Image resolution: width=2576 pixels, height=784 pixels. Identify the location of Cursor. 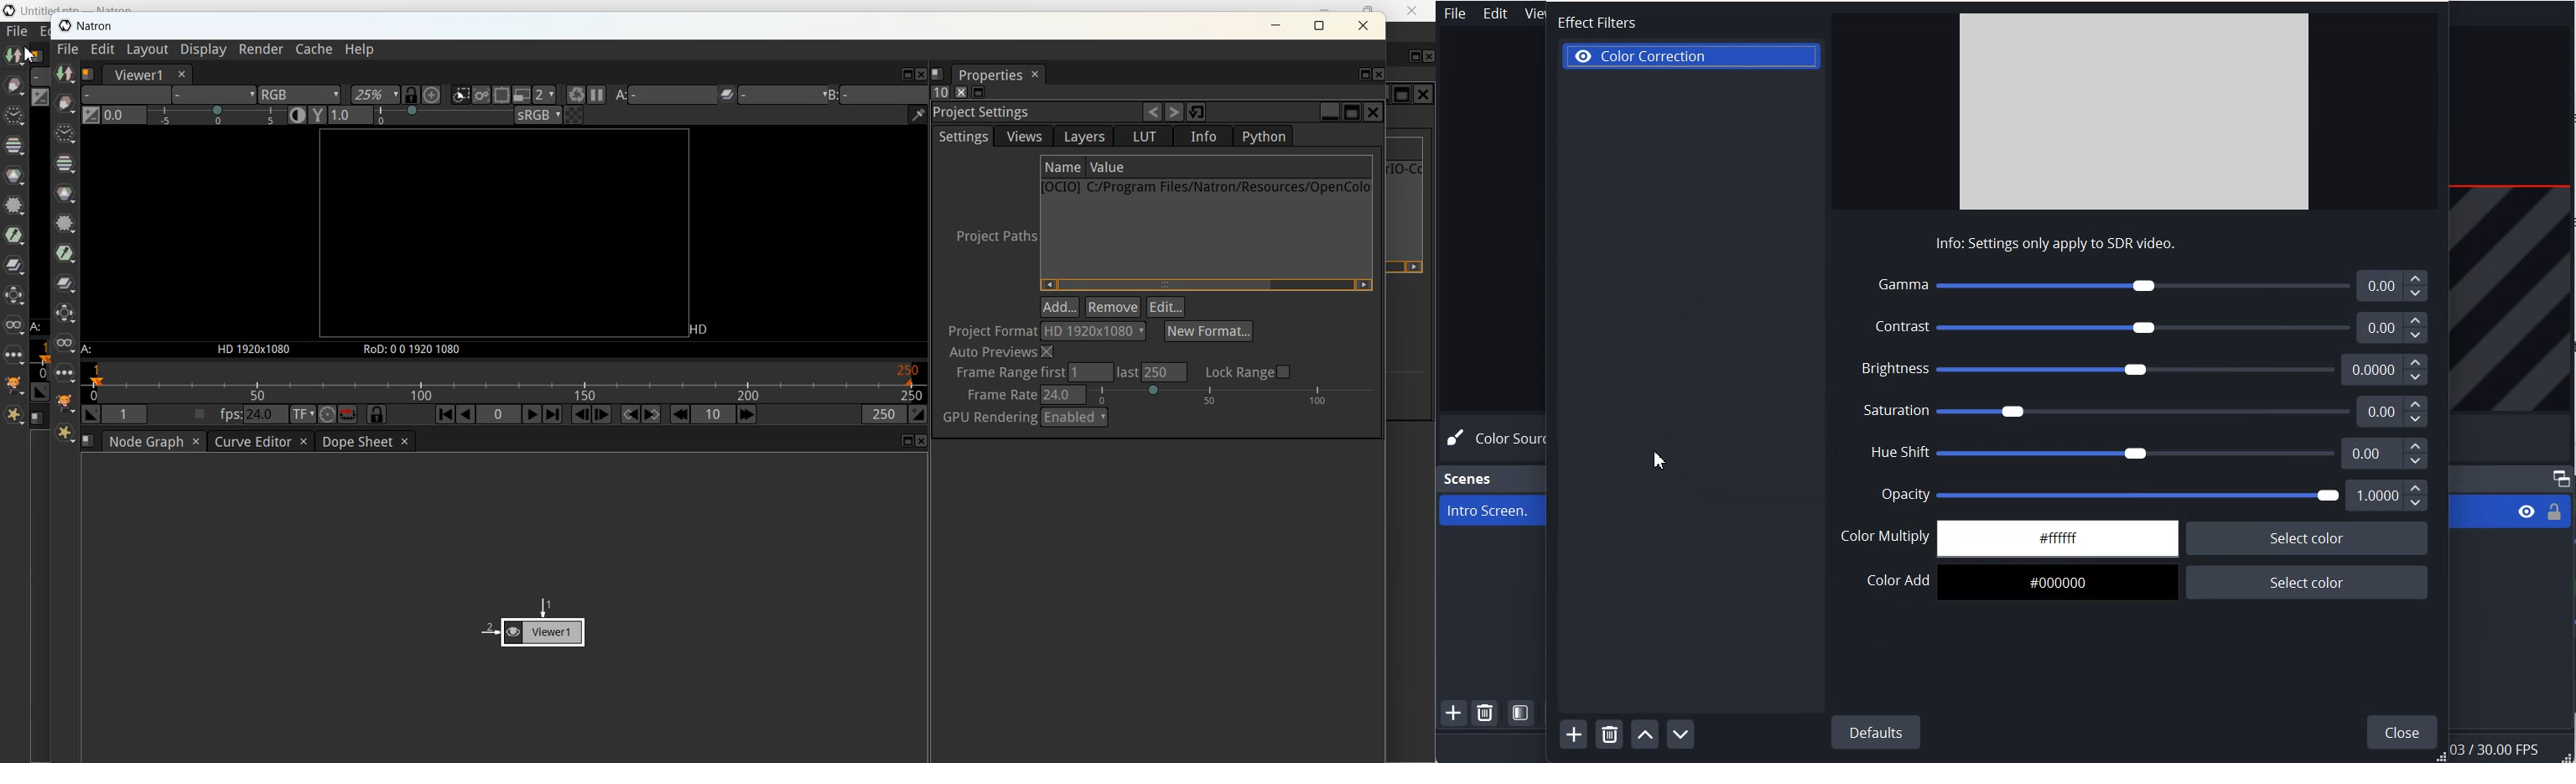
(1660, 458).